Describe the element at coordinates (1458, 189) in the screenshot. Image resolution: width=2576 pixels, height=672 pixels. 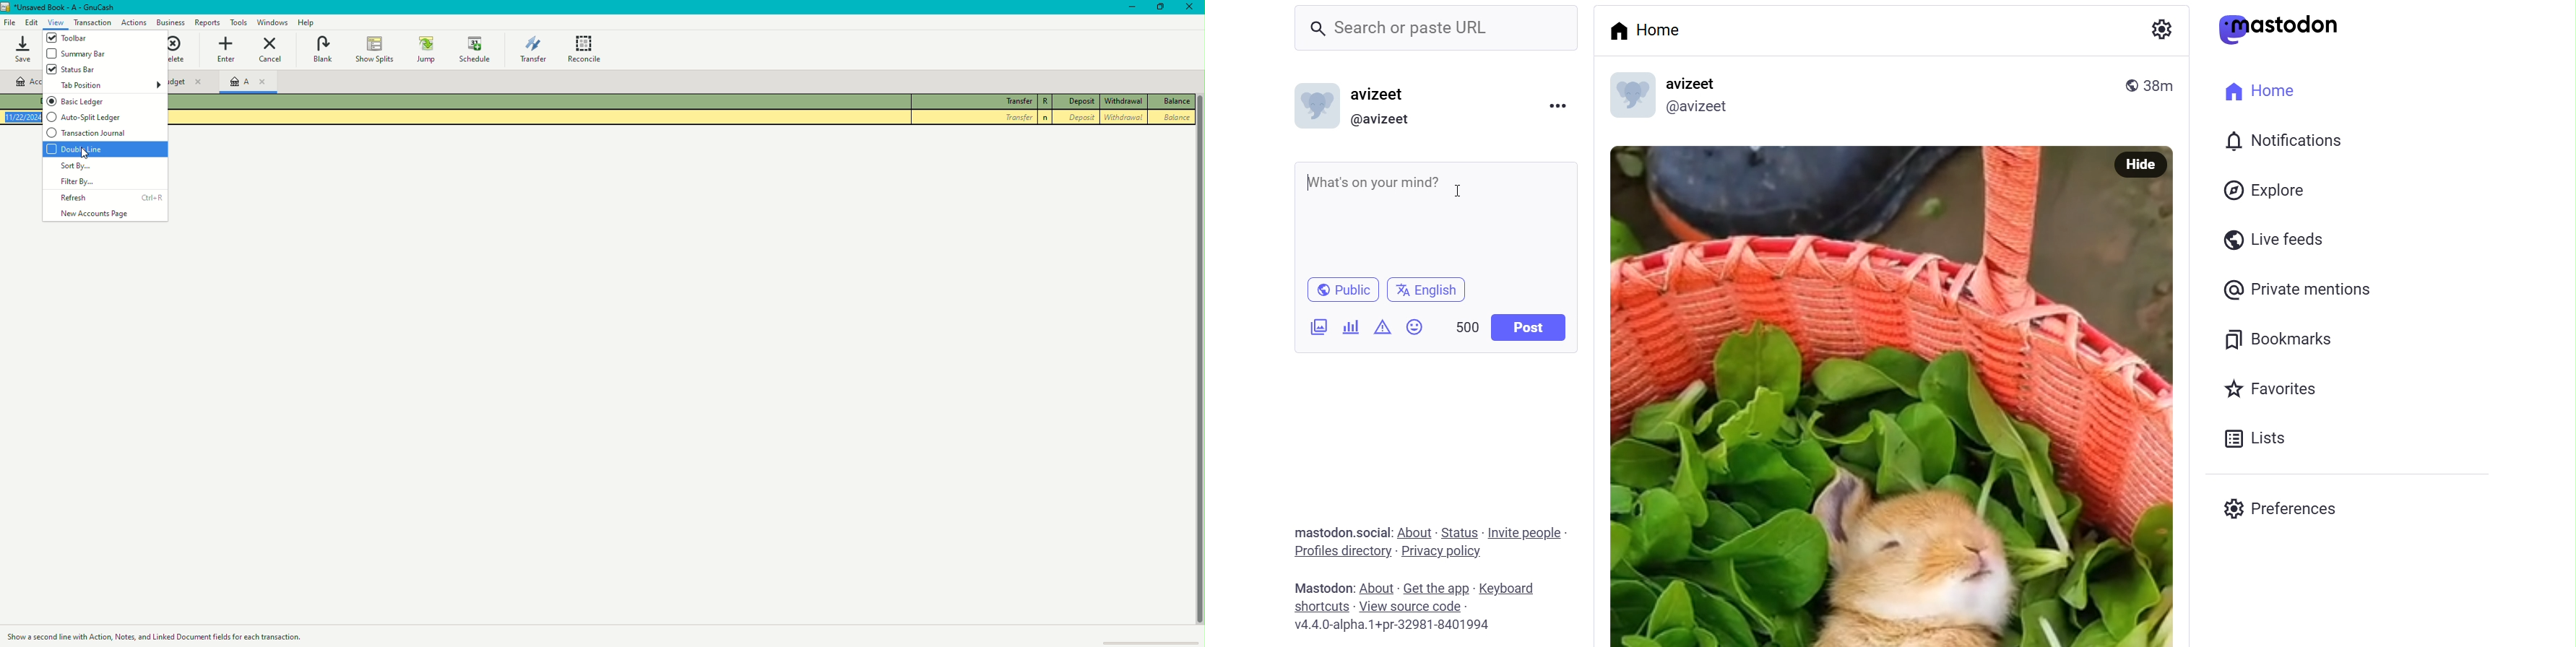
I see `Cursor` at that location.